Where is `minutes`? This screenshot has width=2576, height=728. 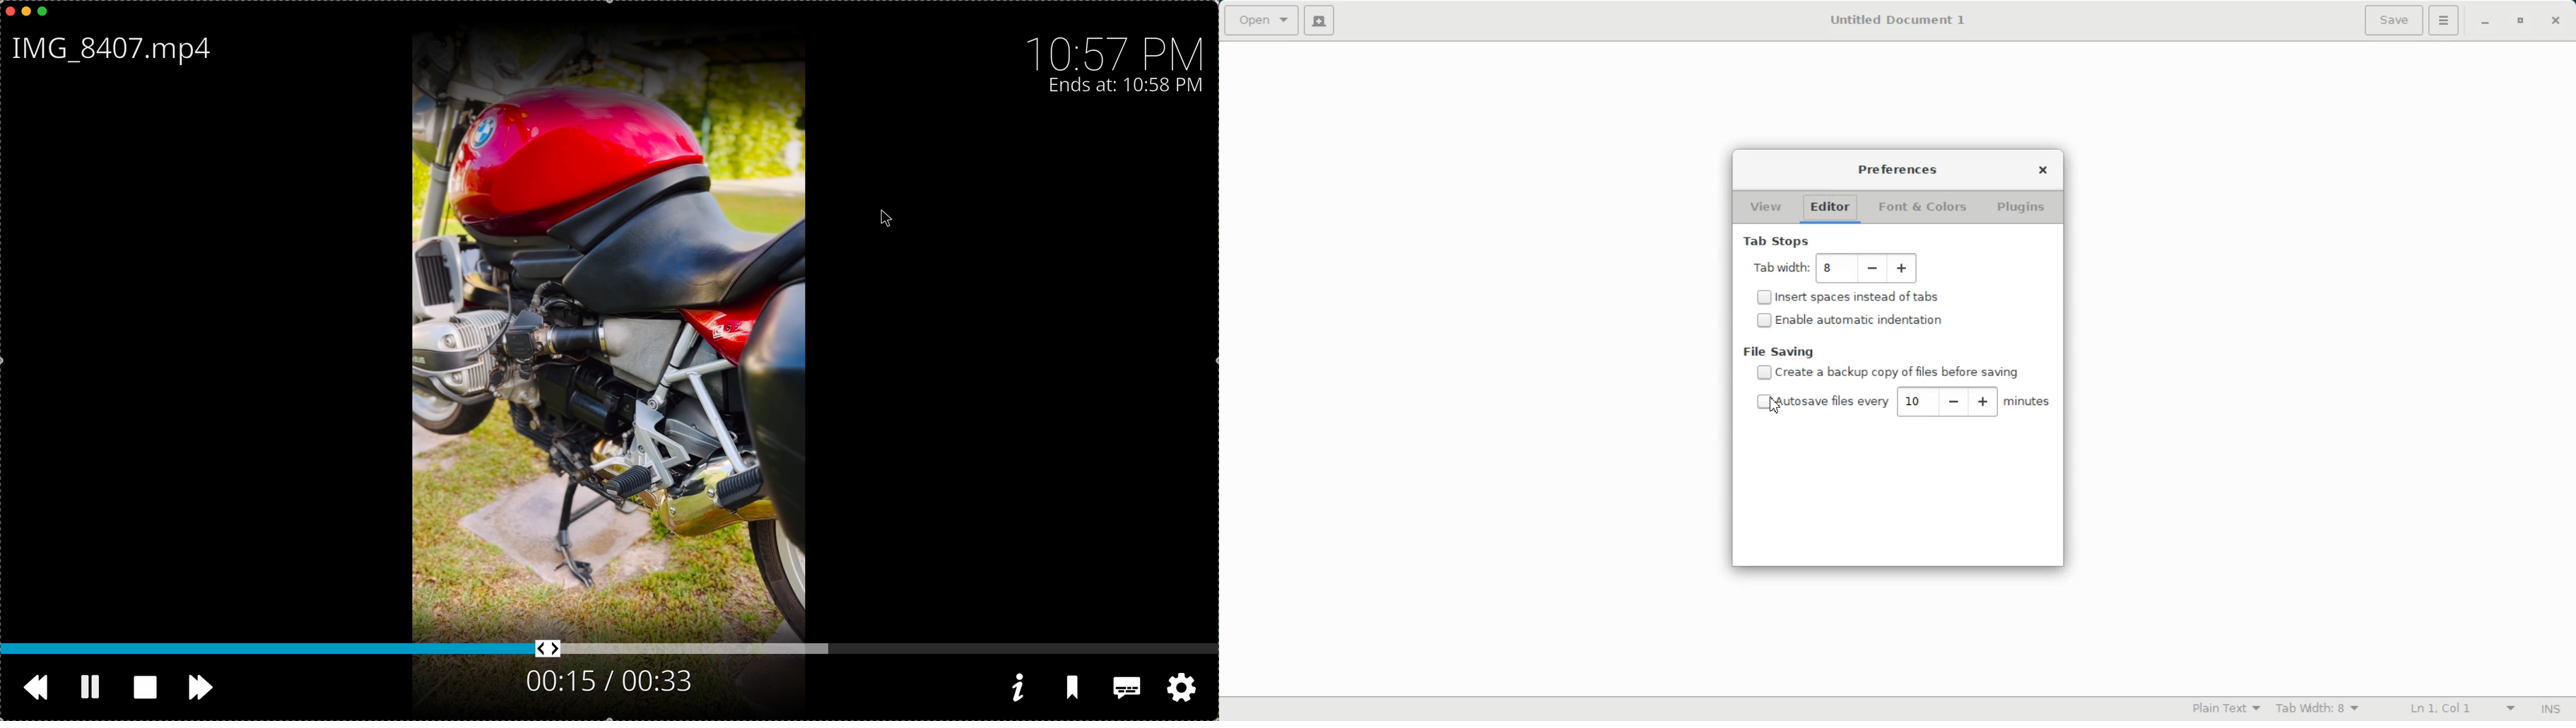 minutes is located at coordinates (2029, 401).